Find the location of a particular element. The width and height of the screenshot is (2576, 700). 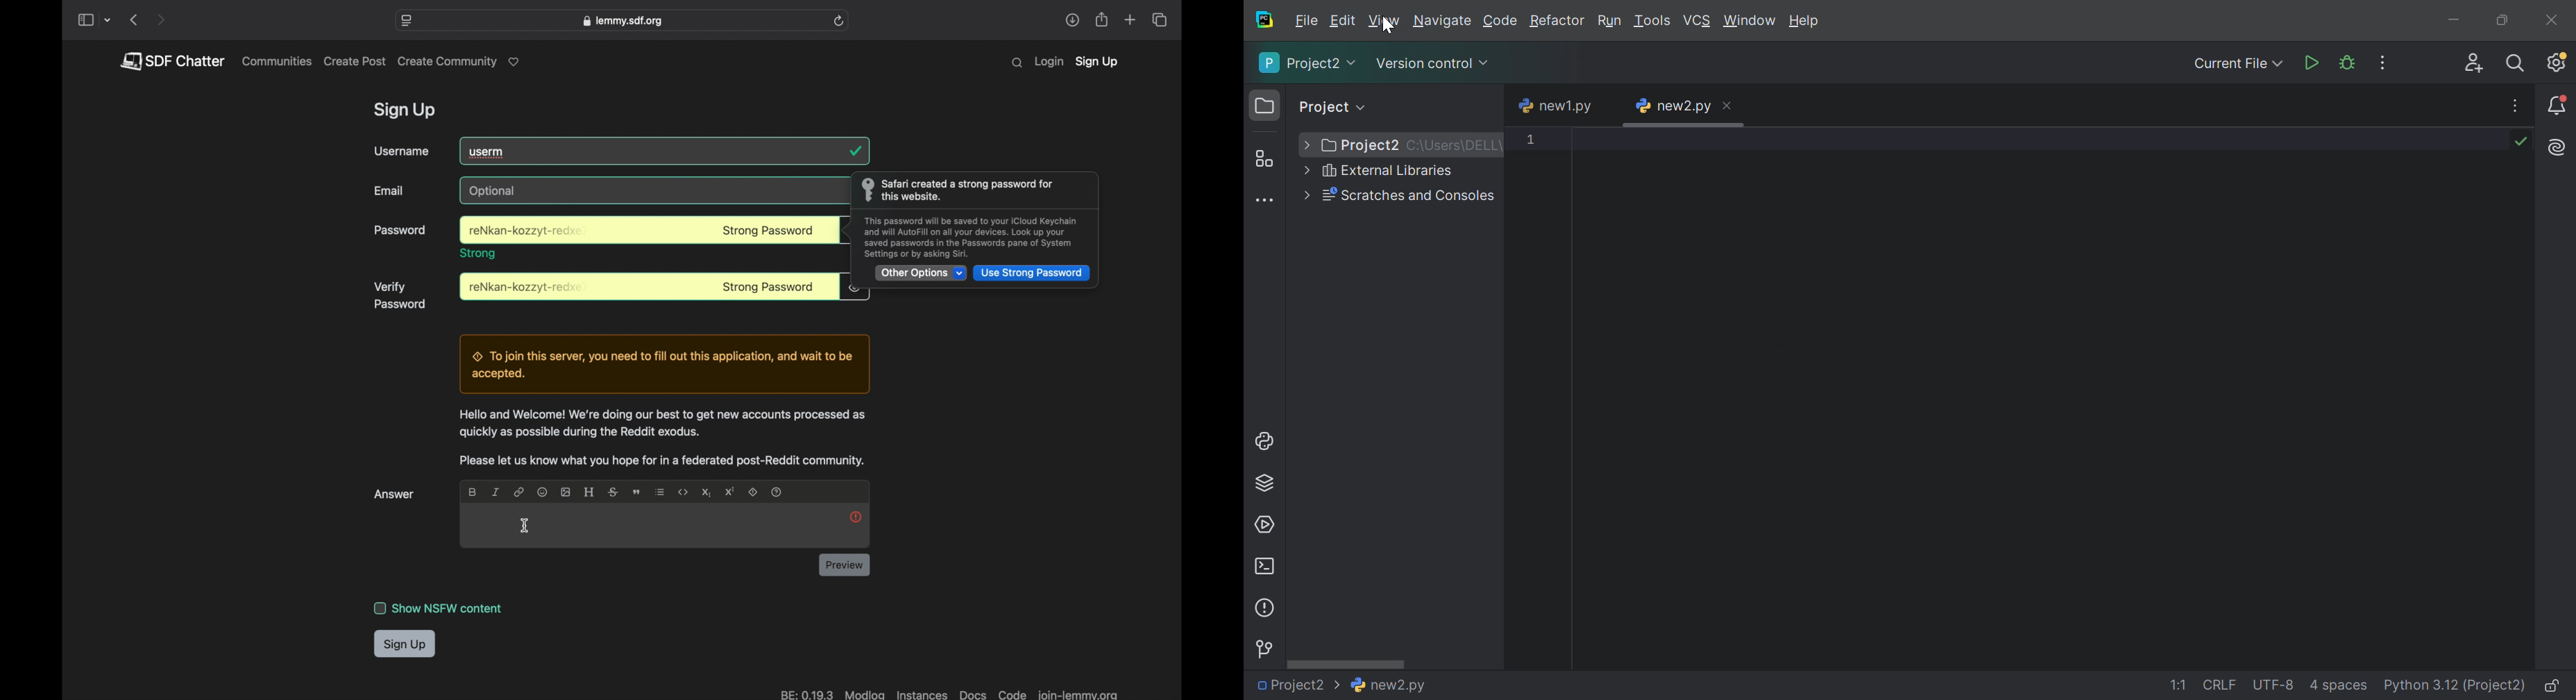

Services is located at coordinates (1265, 524).